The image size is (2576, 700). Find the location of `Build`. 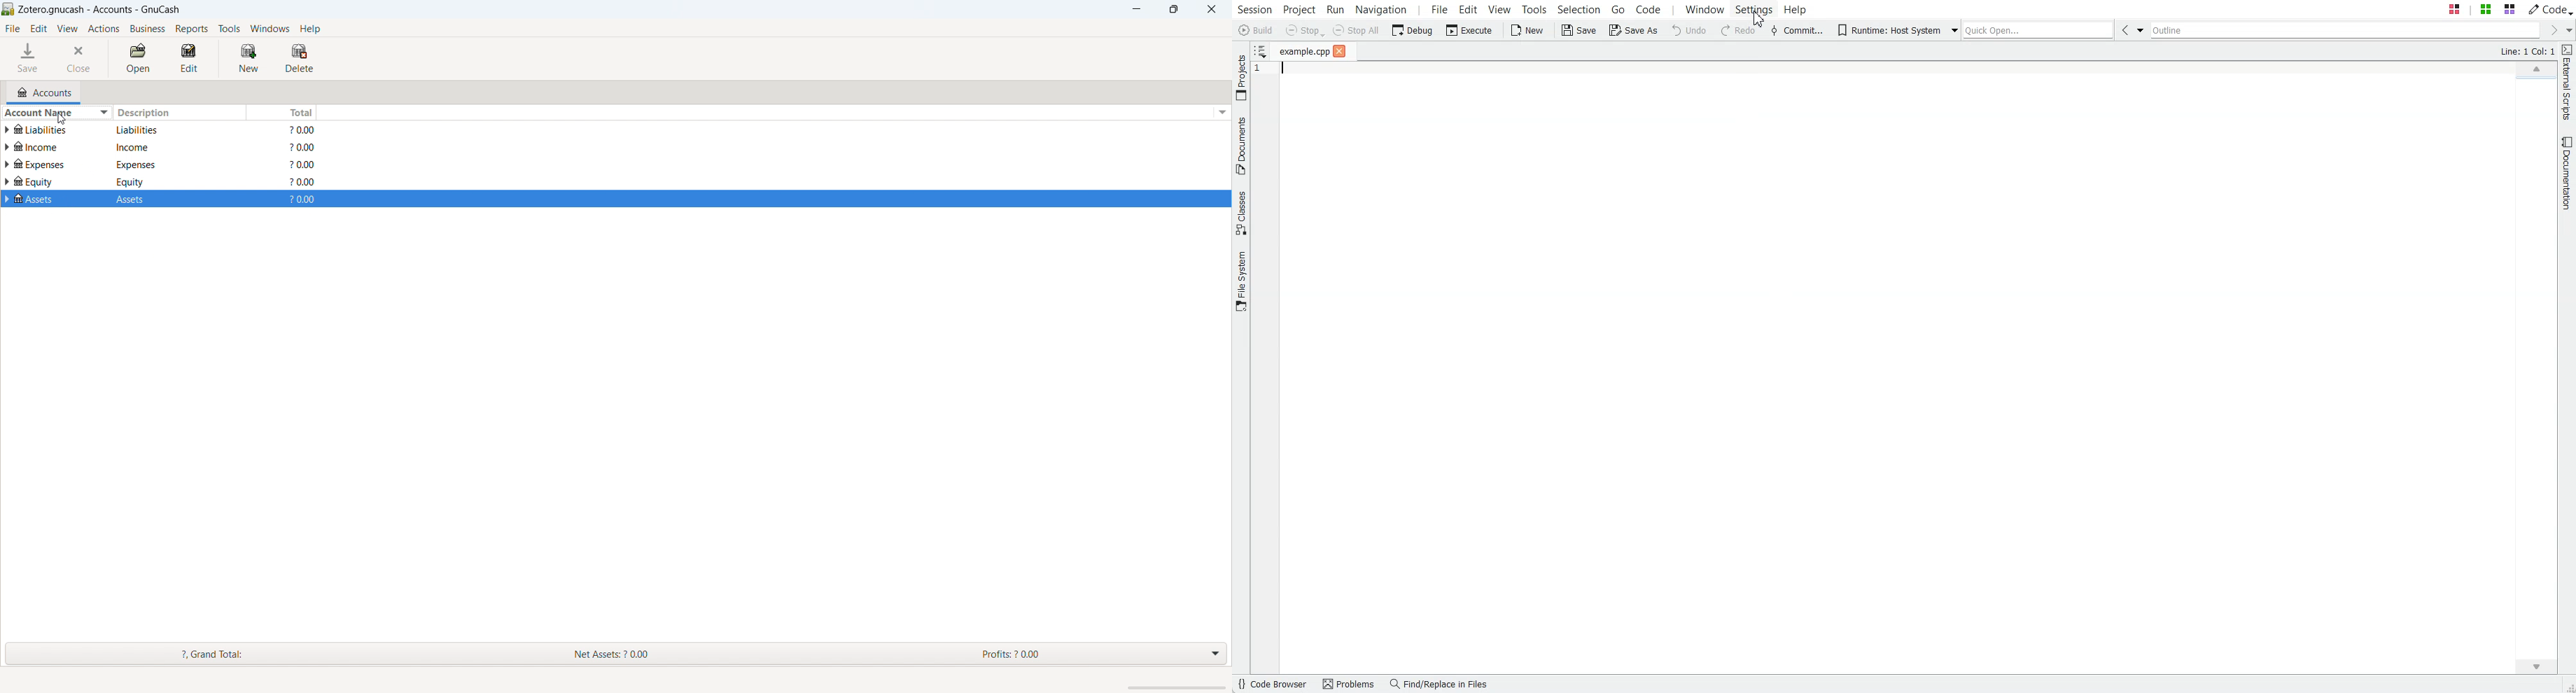

Build is located at coordinates (1254, 30).